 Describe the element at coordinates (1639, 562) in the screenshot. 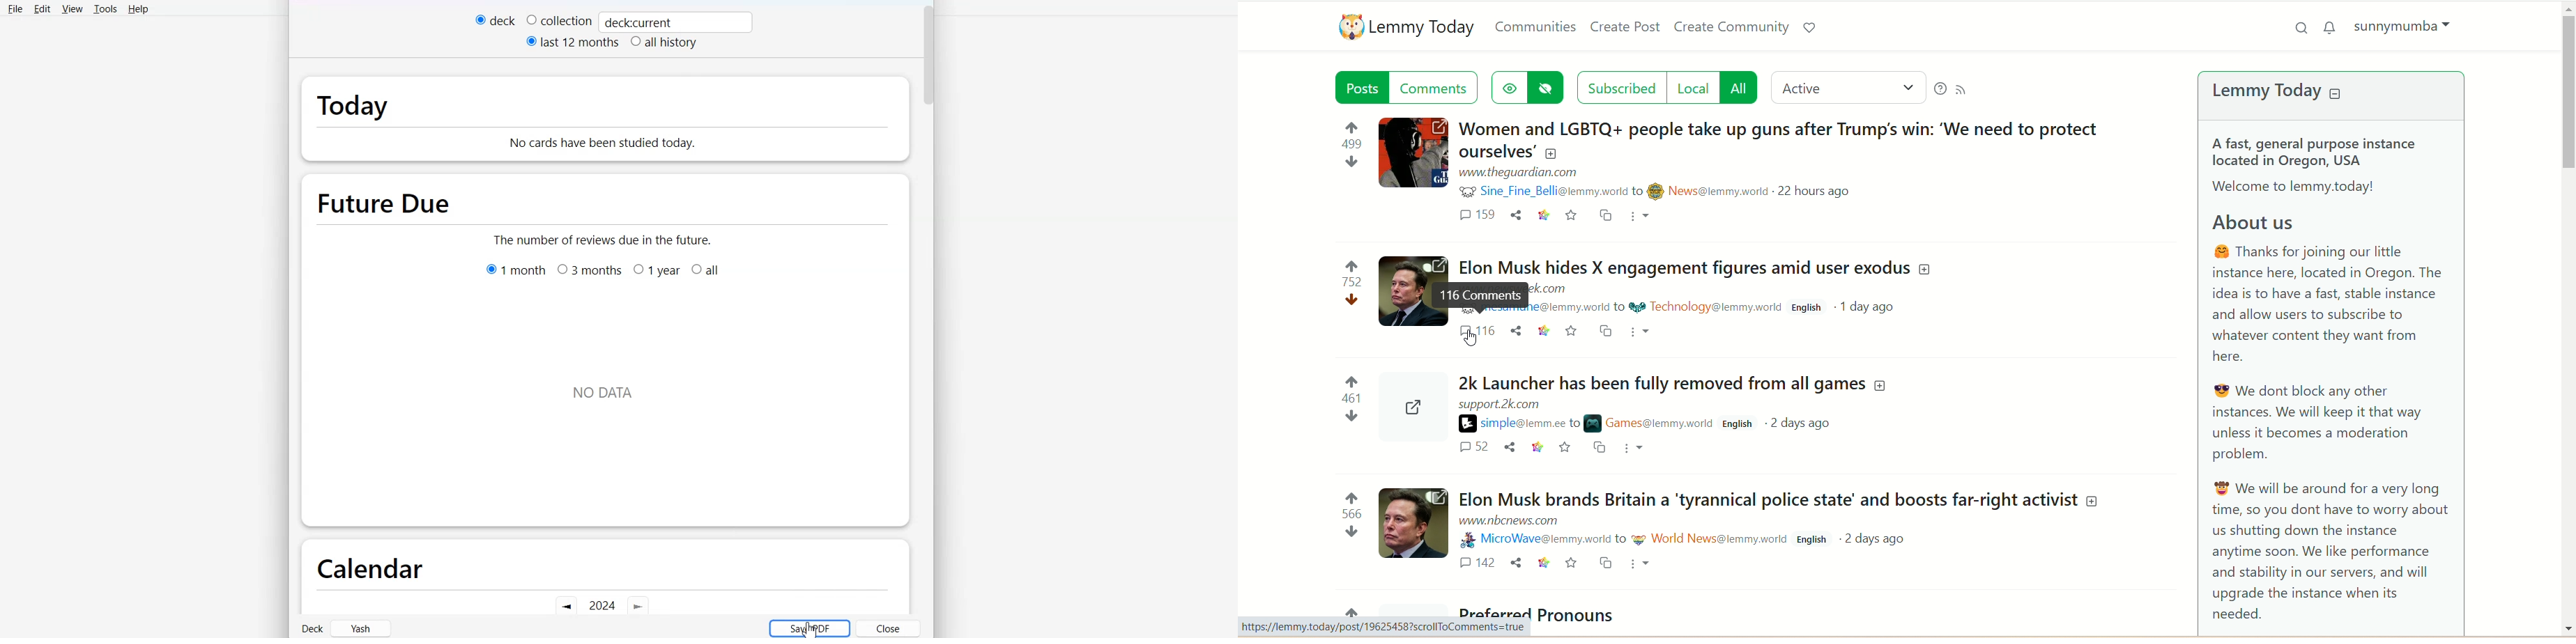

I see `more` at that location.